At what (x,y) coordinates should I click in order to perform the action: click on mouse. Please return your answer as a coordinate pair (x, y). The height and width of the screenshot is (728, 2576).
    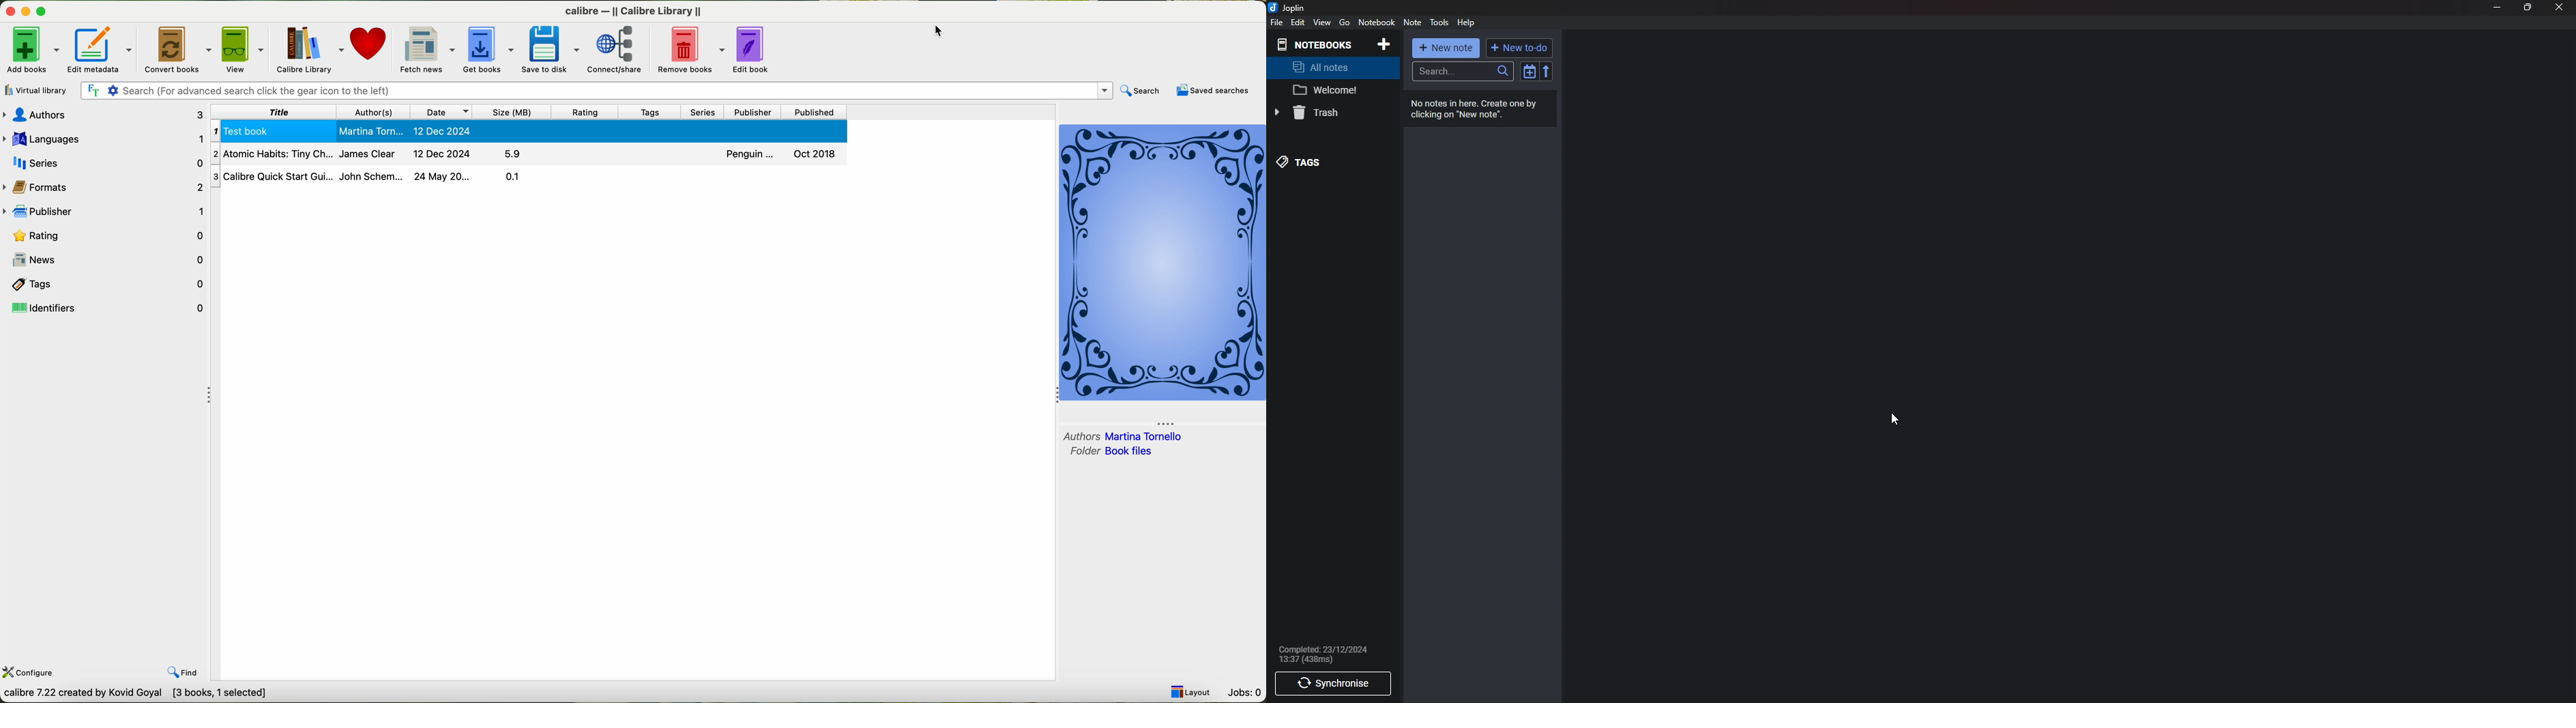
    Looking at the image, I should click on (938, 32).